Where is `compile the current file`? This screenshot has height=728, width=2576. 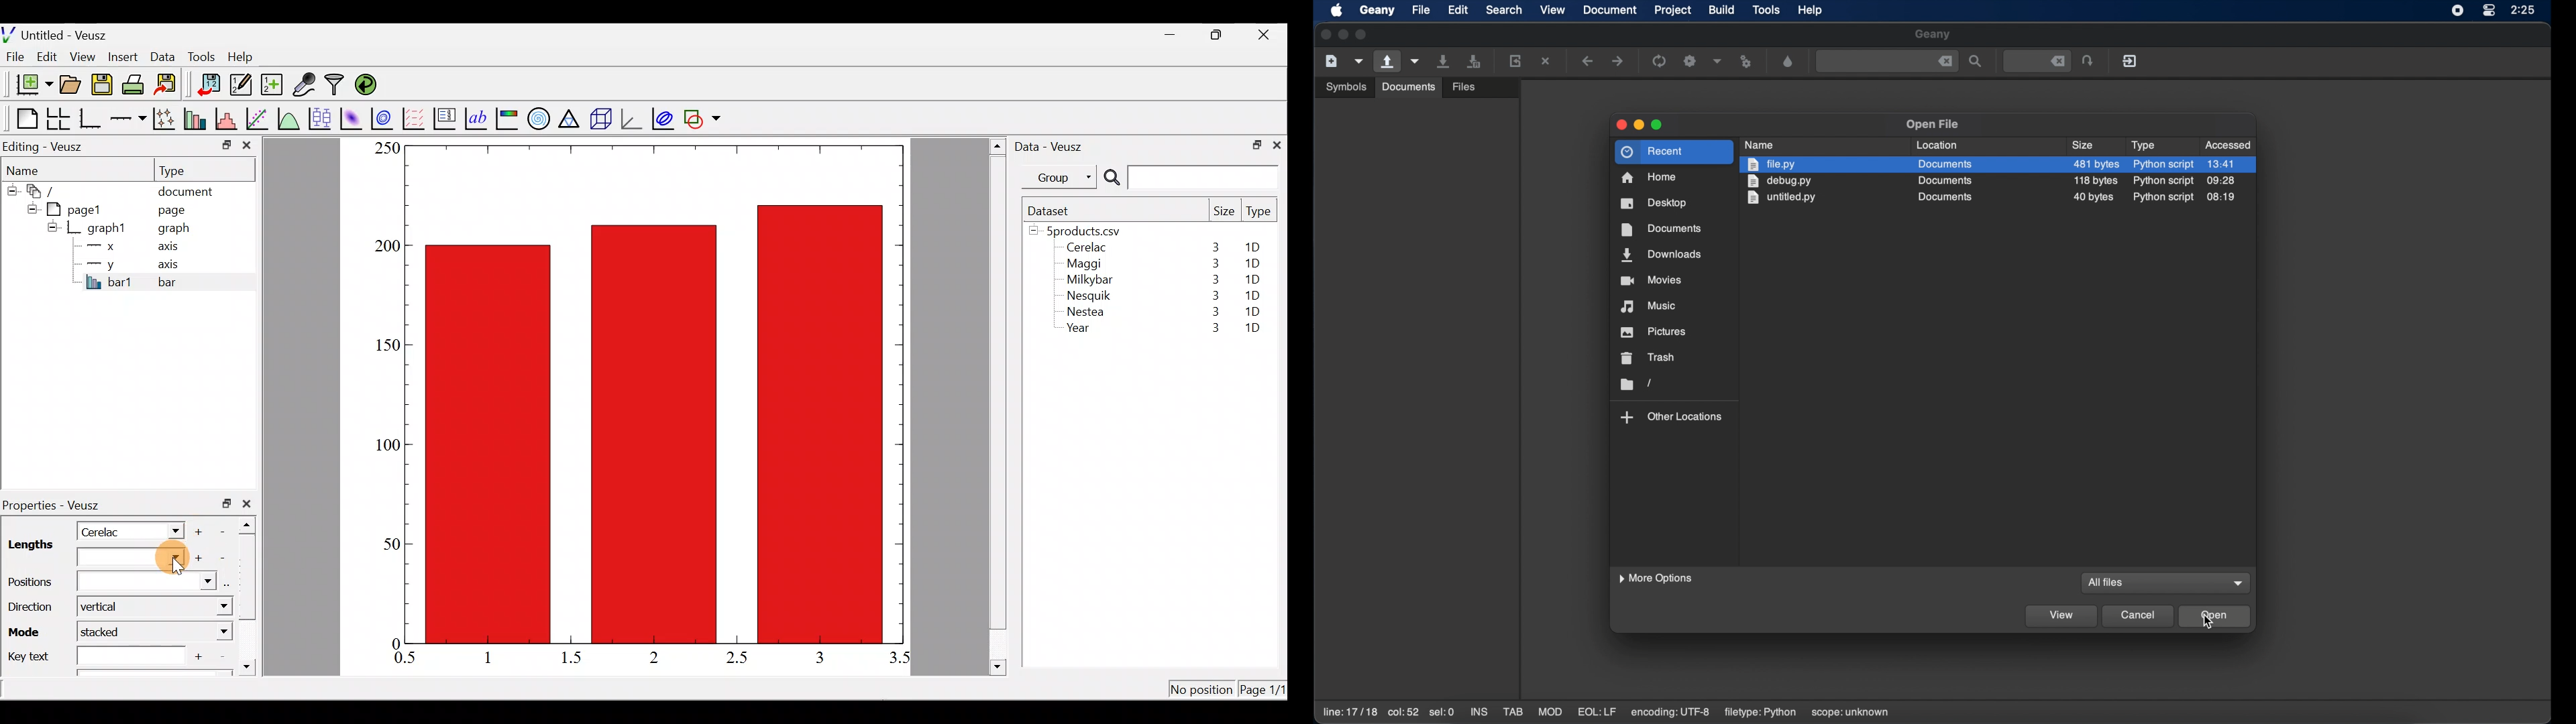 compile the current file is located at coordinates (1661, 61).